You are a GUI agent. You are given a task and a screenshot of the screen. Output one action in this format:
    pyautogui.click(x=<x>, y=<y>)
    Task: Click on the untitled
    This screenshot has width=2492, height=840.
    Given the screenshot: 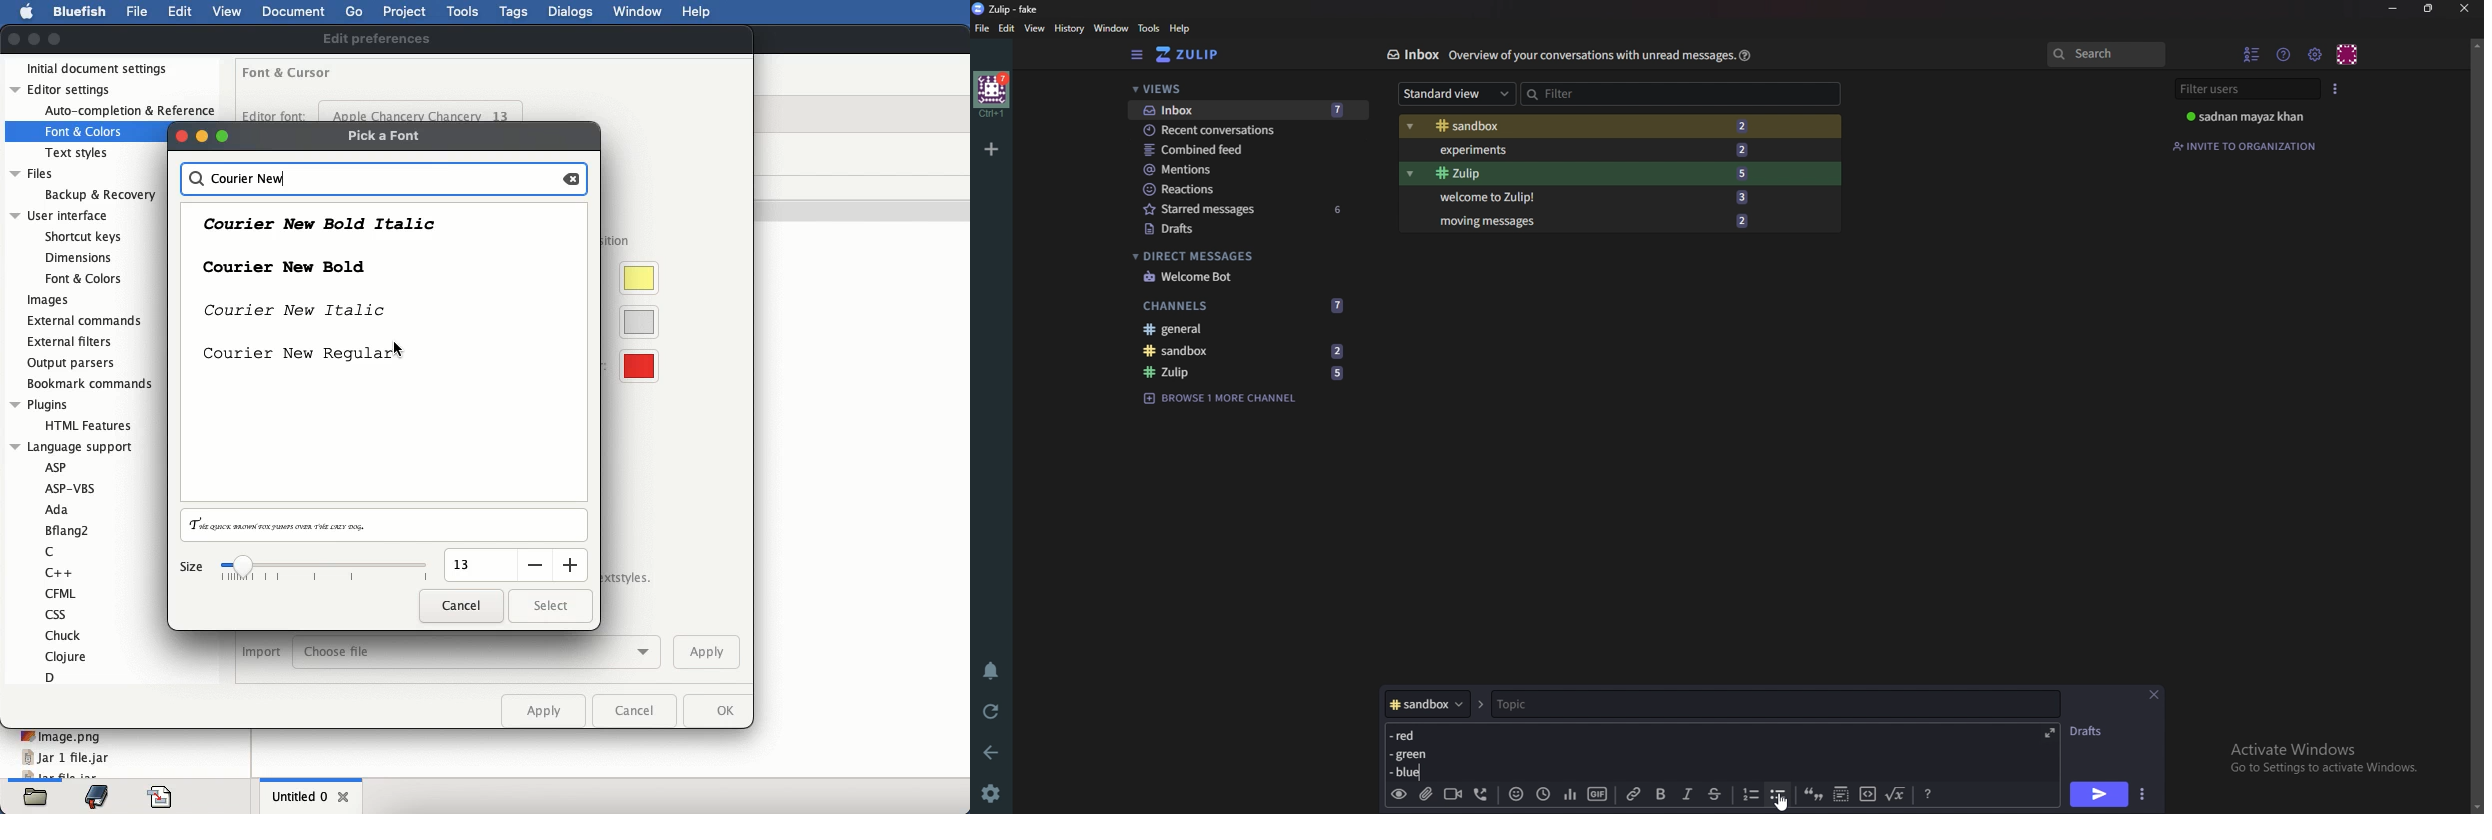 What is the action you would take?
    pyautogui.click(x=299, y=795)
    